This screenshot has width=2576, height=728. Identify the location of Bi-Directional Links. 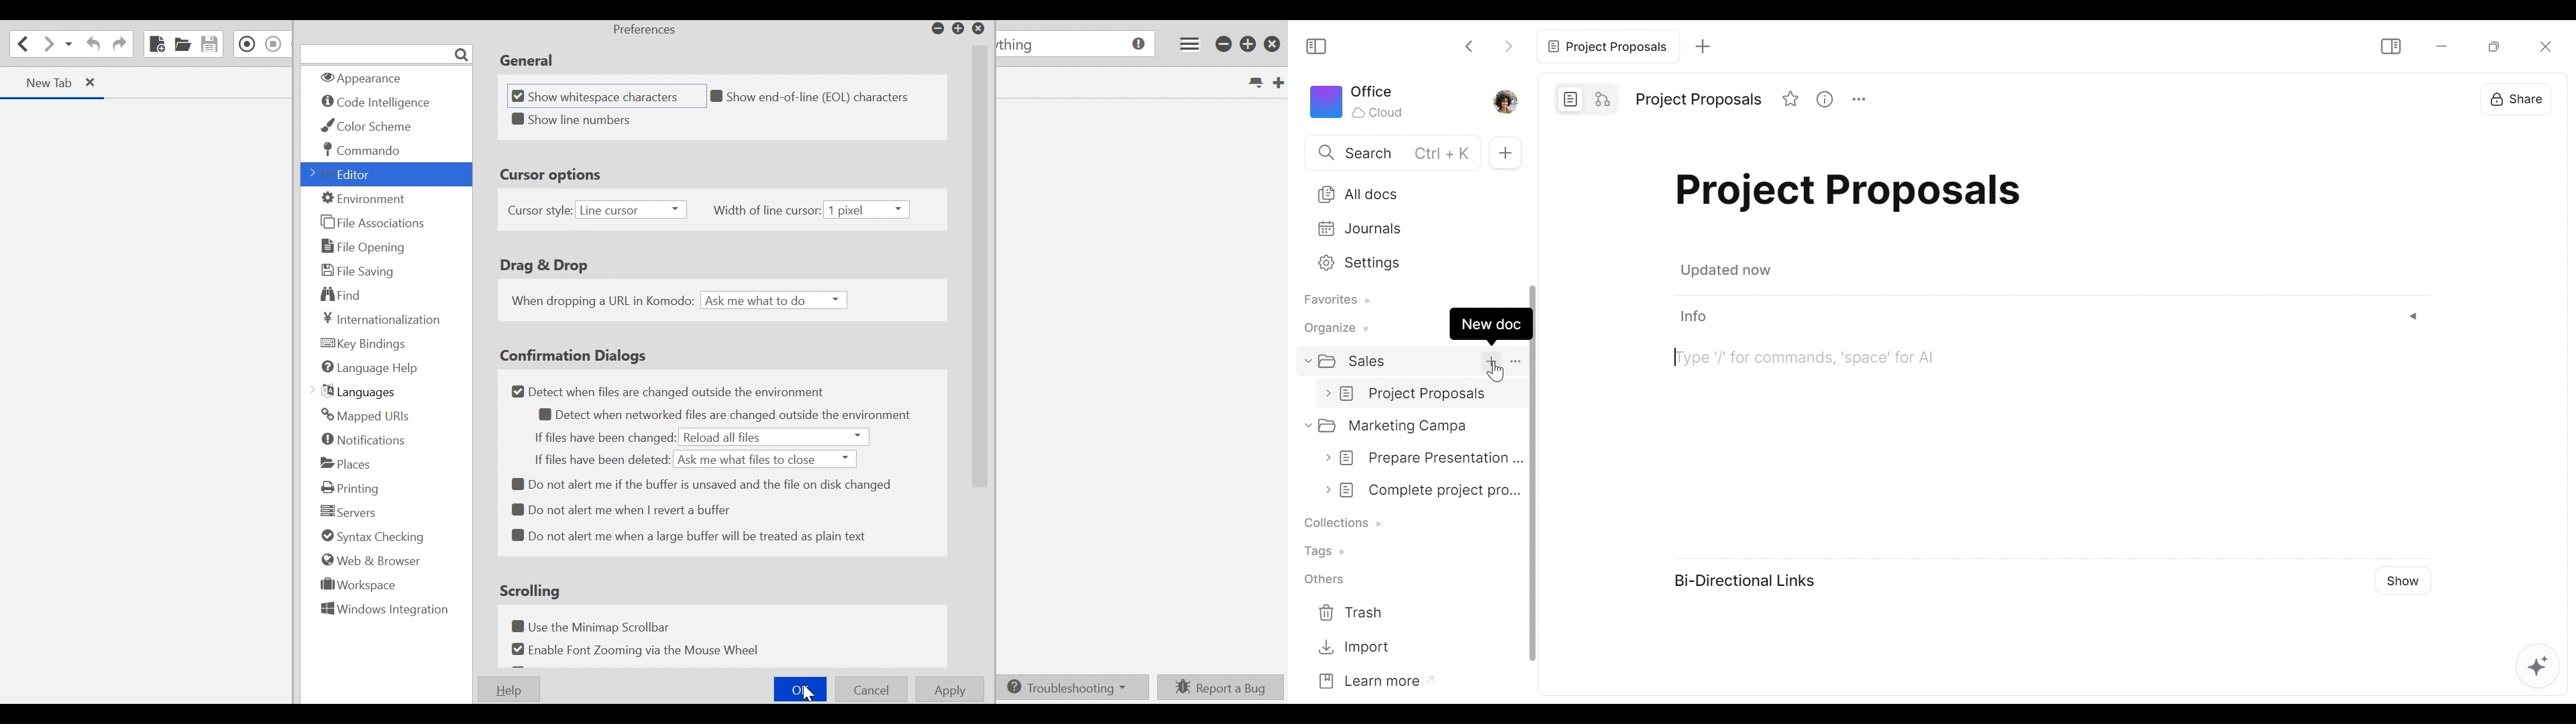
(1748, 583).